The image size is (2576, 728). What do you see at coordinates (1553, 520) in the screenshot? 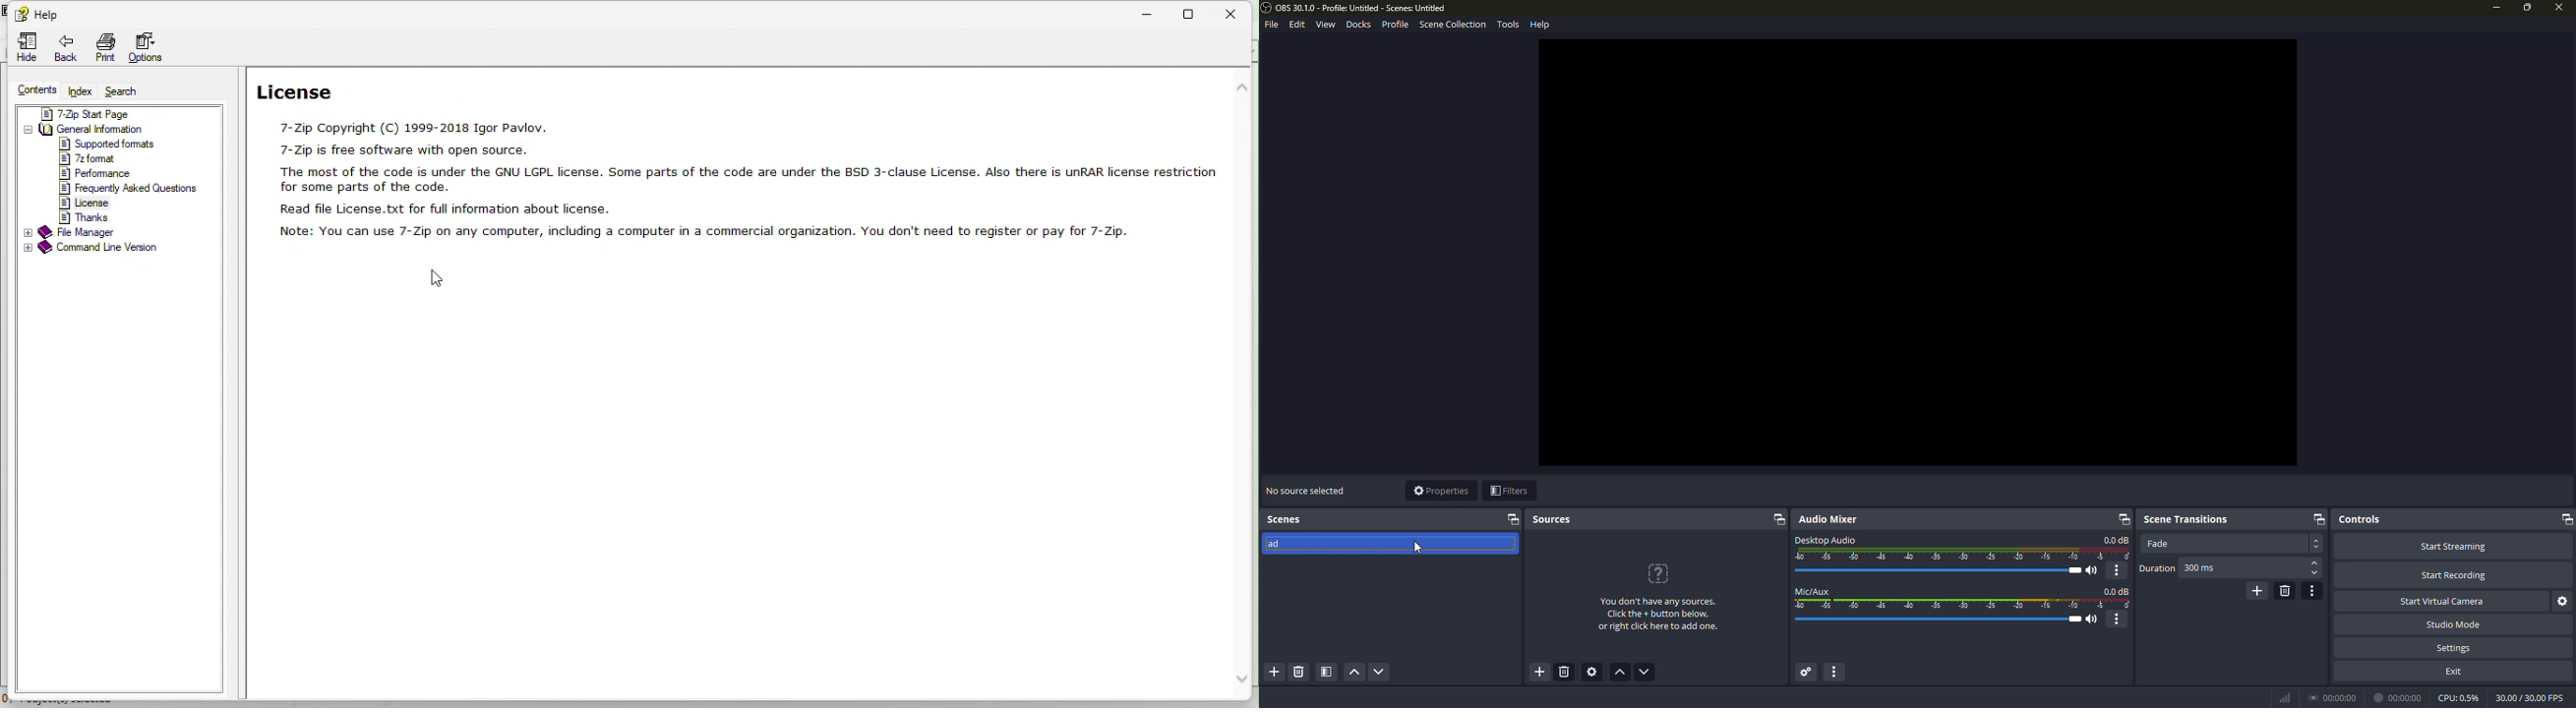
I see `sources` at bounding box center [1553, 520].